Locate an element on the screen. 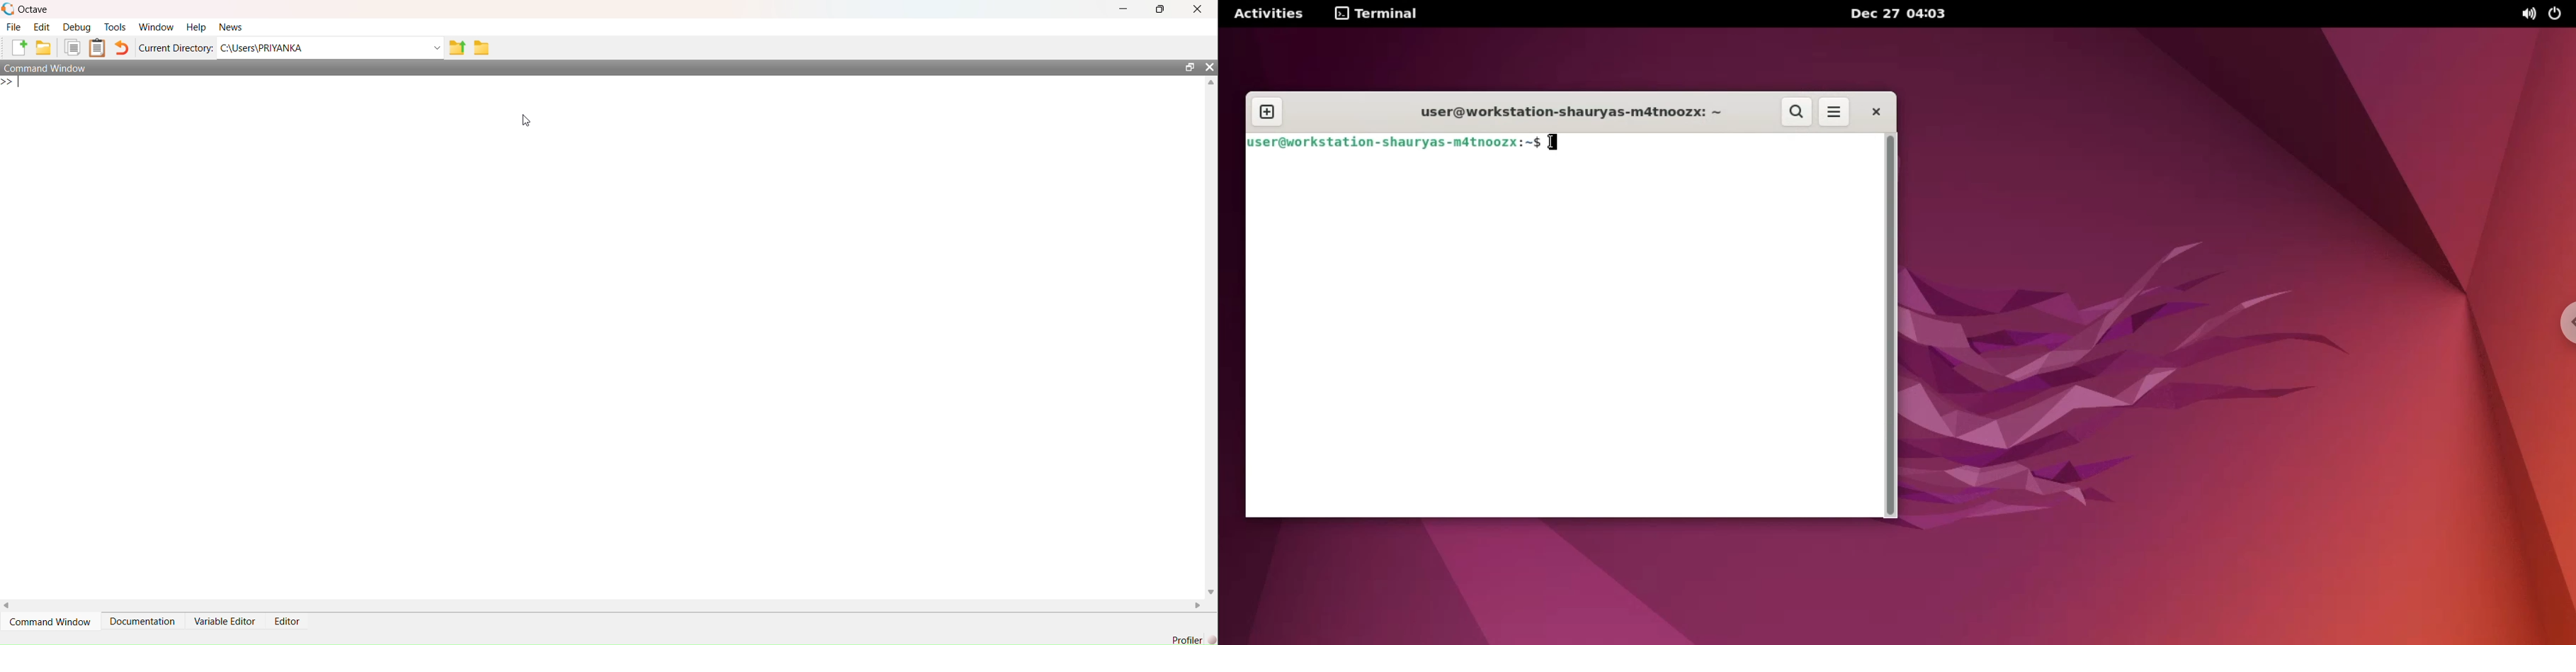  chrome options is located at coordinates (2563, 324).